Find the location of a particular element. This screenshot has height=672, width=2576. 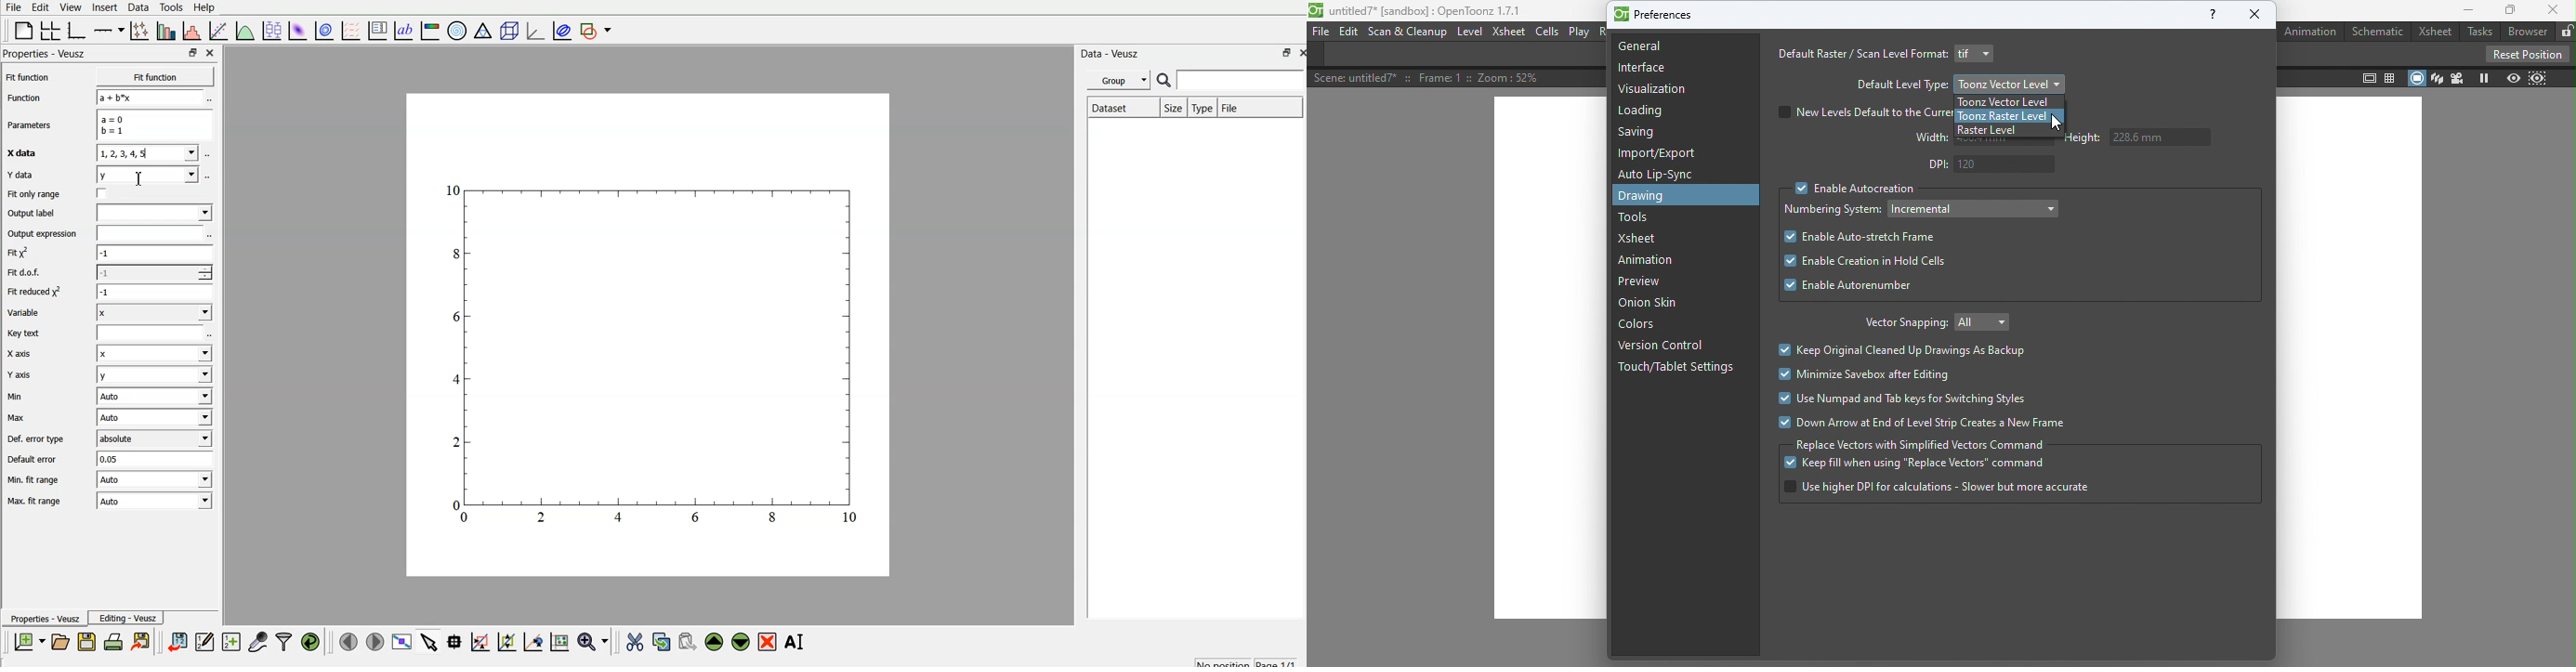

Toonz vector level is located at coordinates (2010, 83).